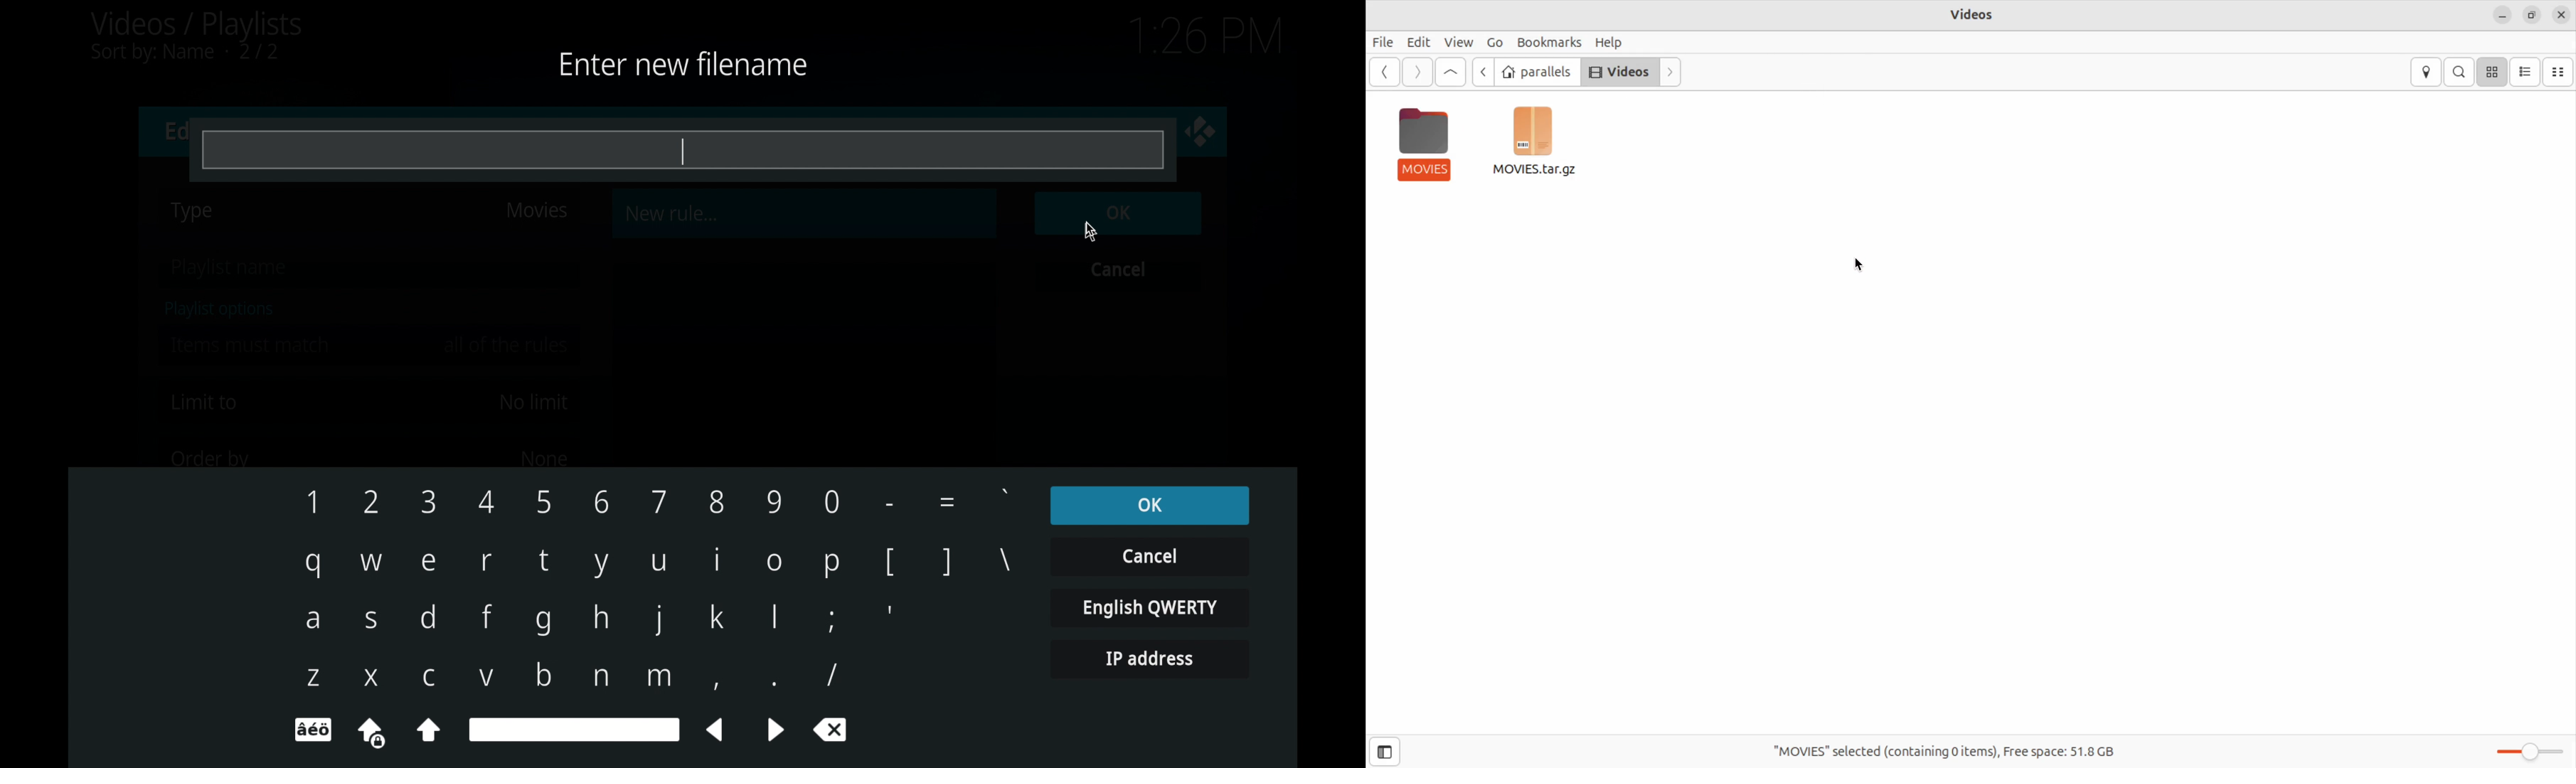 Image resolution: width=2576 pixels, height=784 pixels. I want to click on empty field, so click(671, 147).